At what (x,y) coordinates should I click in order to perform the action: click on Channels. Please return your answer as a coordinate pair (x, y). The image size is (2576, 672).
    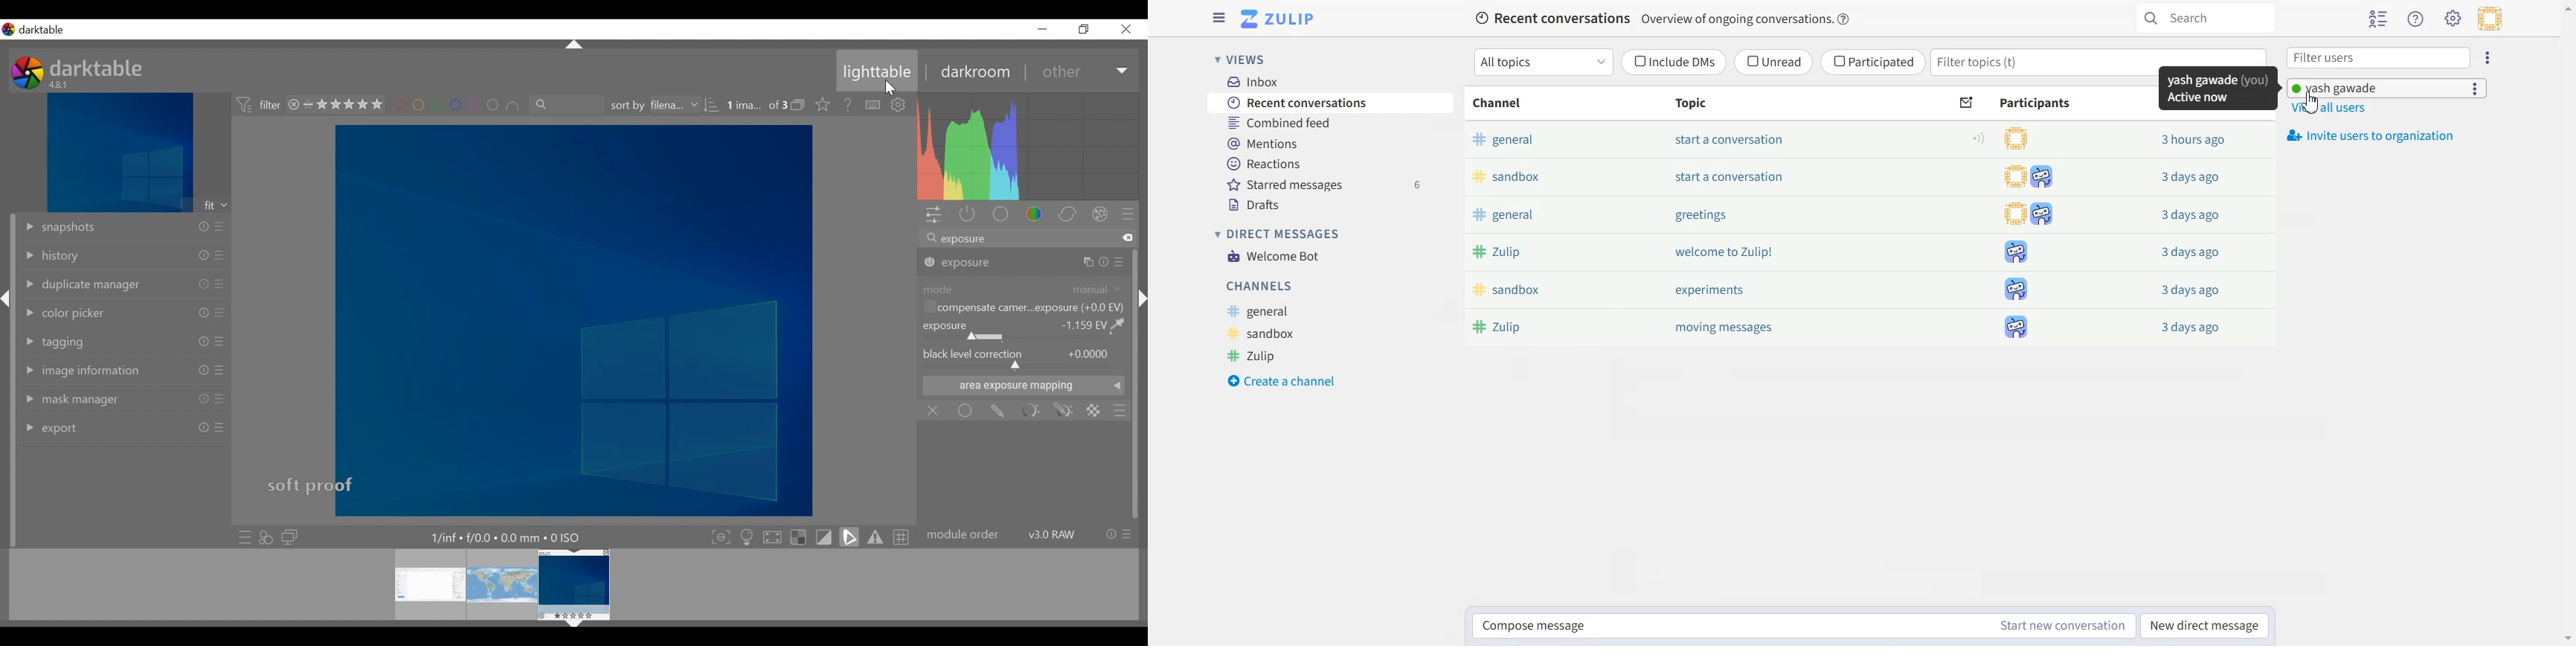
    Looking at the image, I should click on (1261, 284).